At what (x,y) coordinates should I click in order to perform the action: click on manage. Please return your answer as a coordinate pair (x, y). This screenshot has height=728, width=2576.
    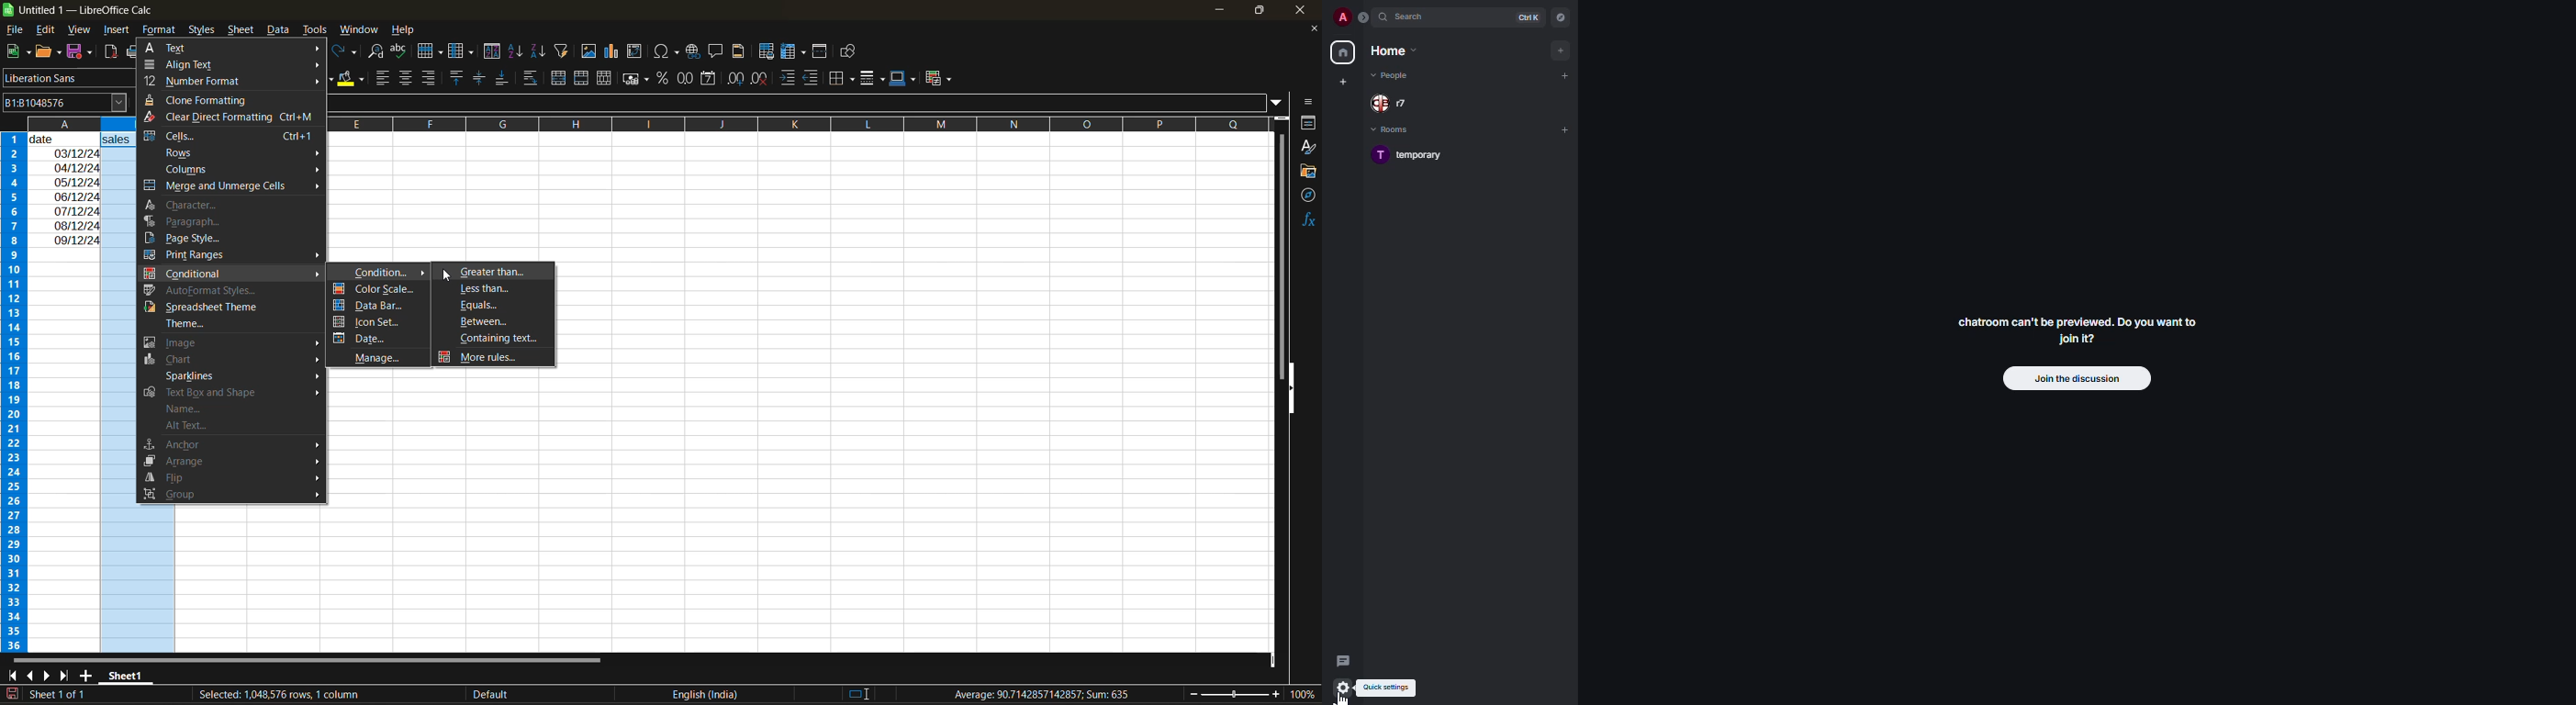
    Looking at the image, I should click on (386, 355).